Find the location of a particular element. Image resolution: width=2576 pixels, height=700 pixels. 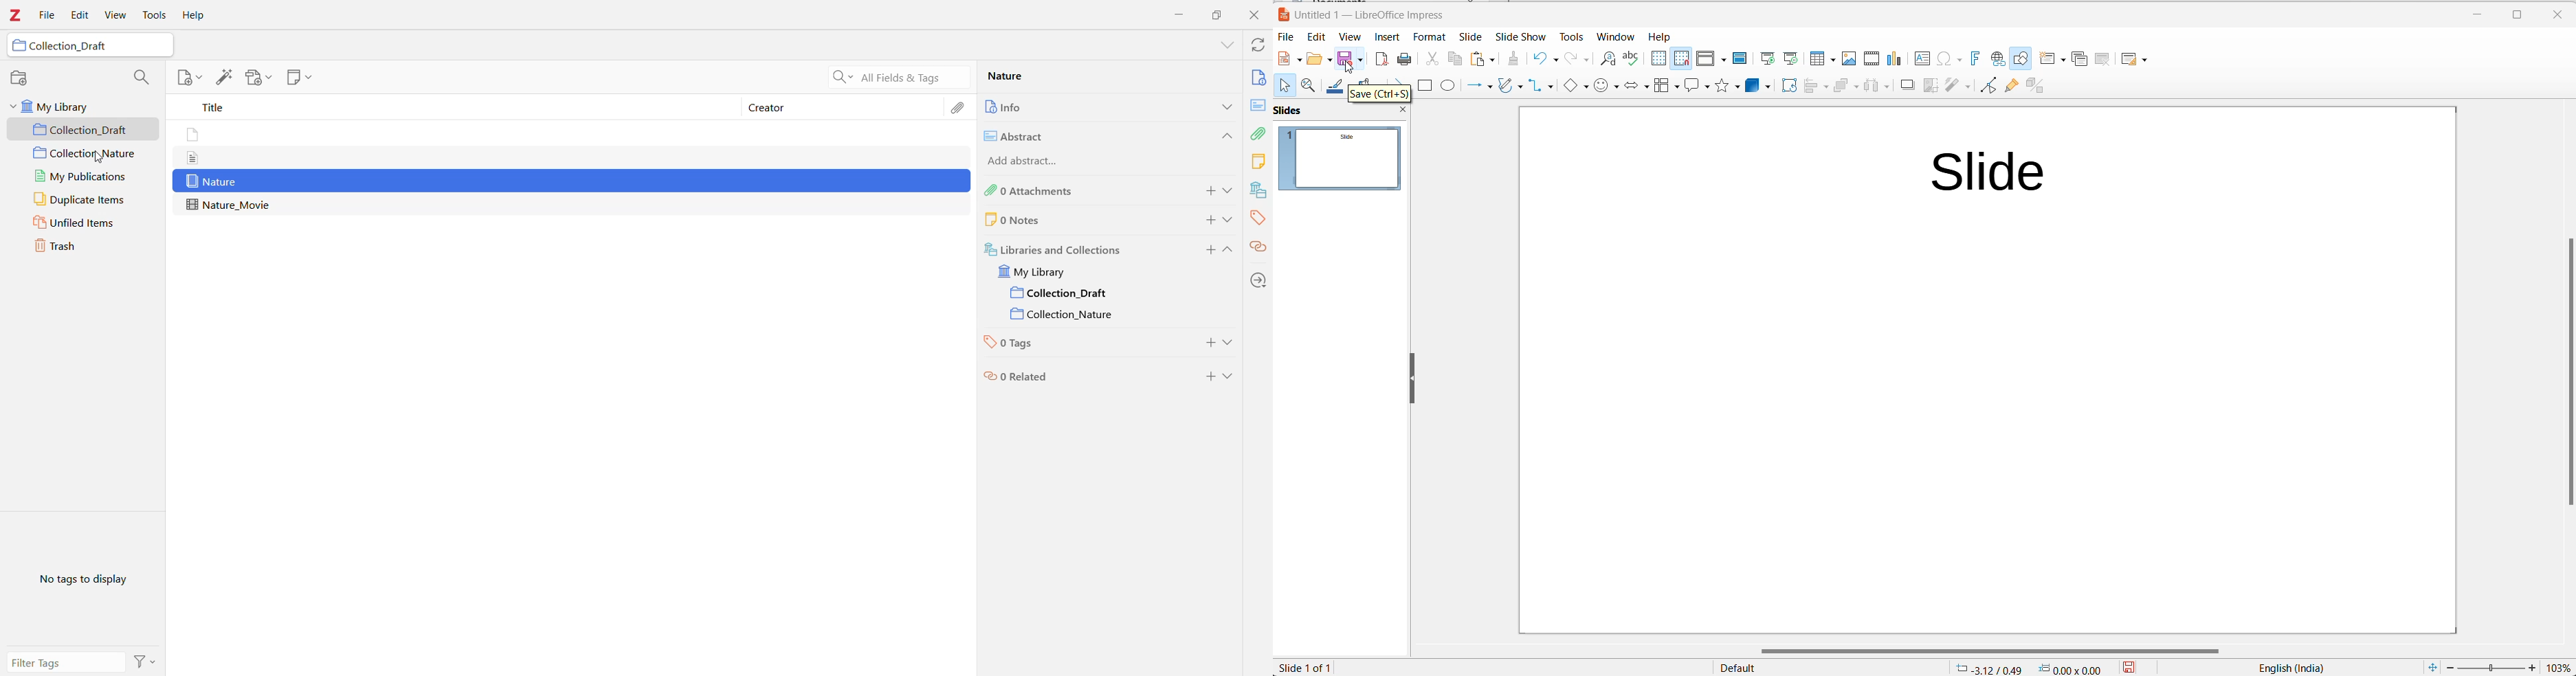

Nature is located at coordinates (1050, 78).